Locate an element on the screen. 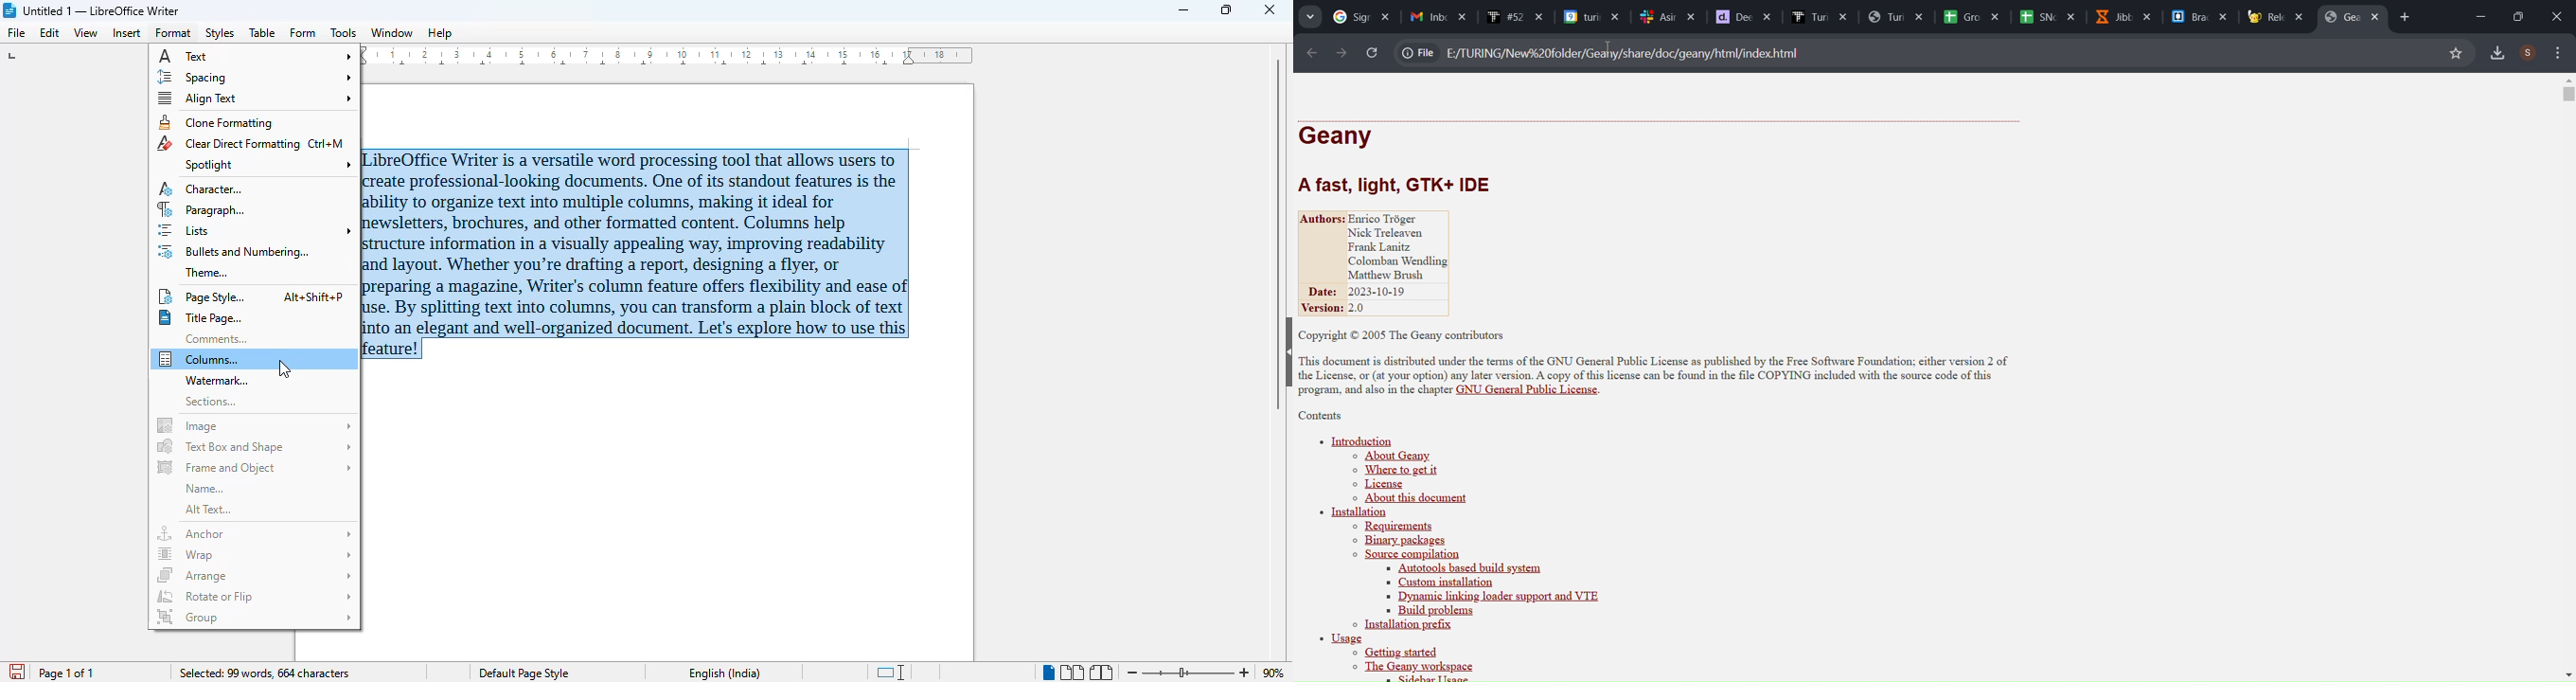 The image size is (2576, 700). zoom in is located at coordinates (1245, 673).